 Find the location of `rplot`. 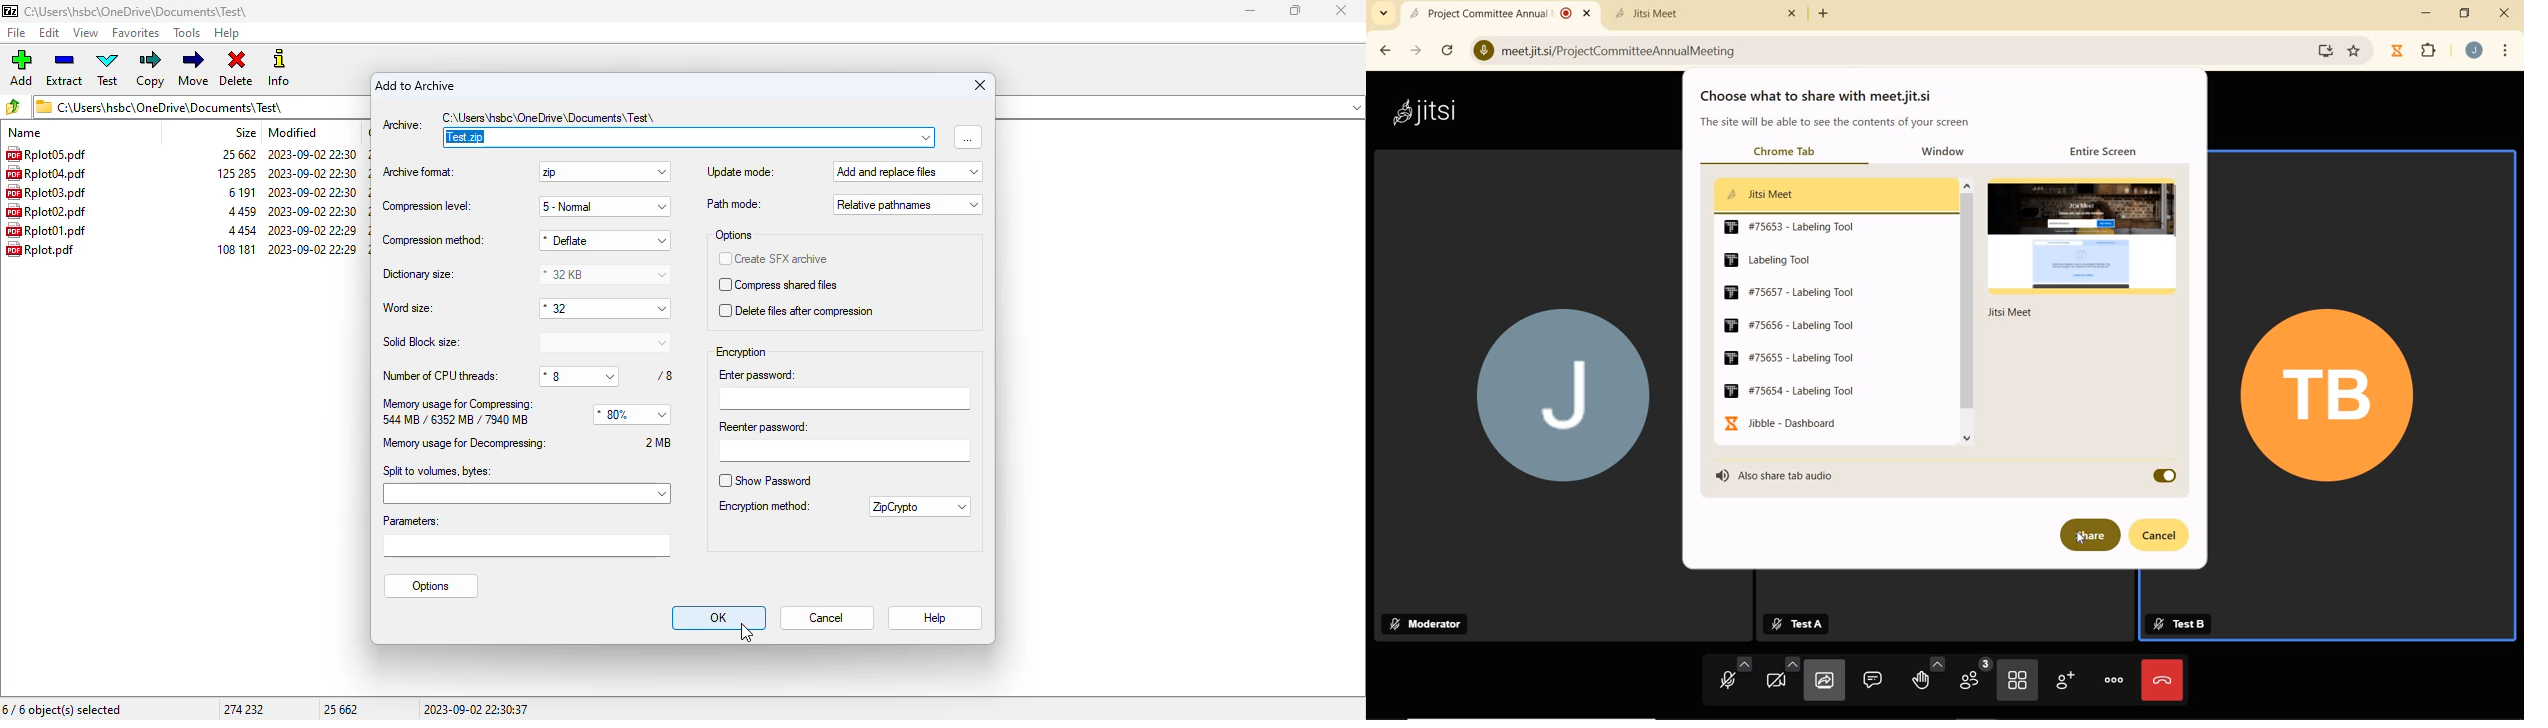

rplot is located at coordinates (41, 249).